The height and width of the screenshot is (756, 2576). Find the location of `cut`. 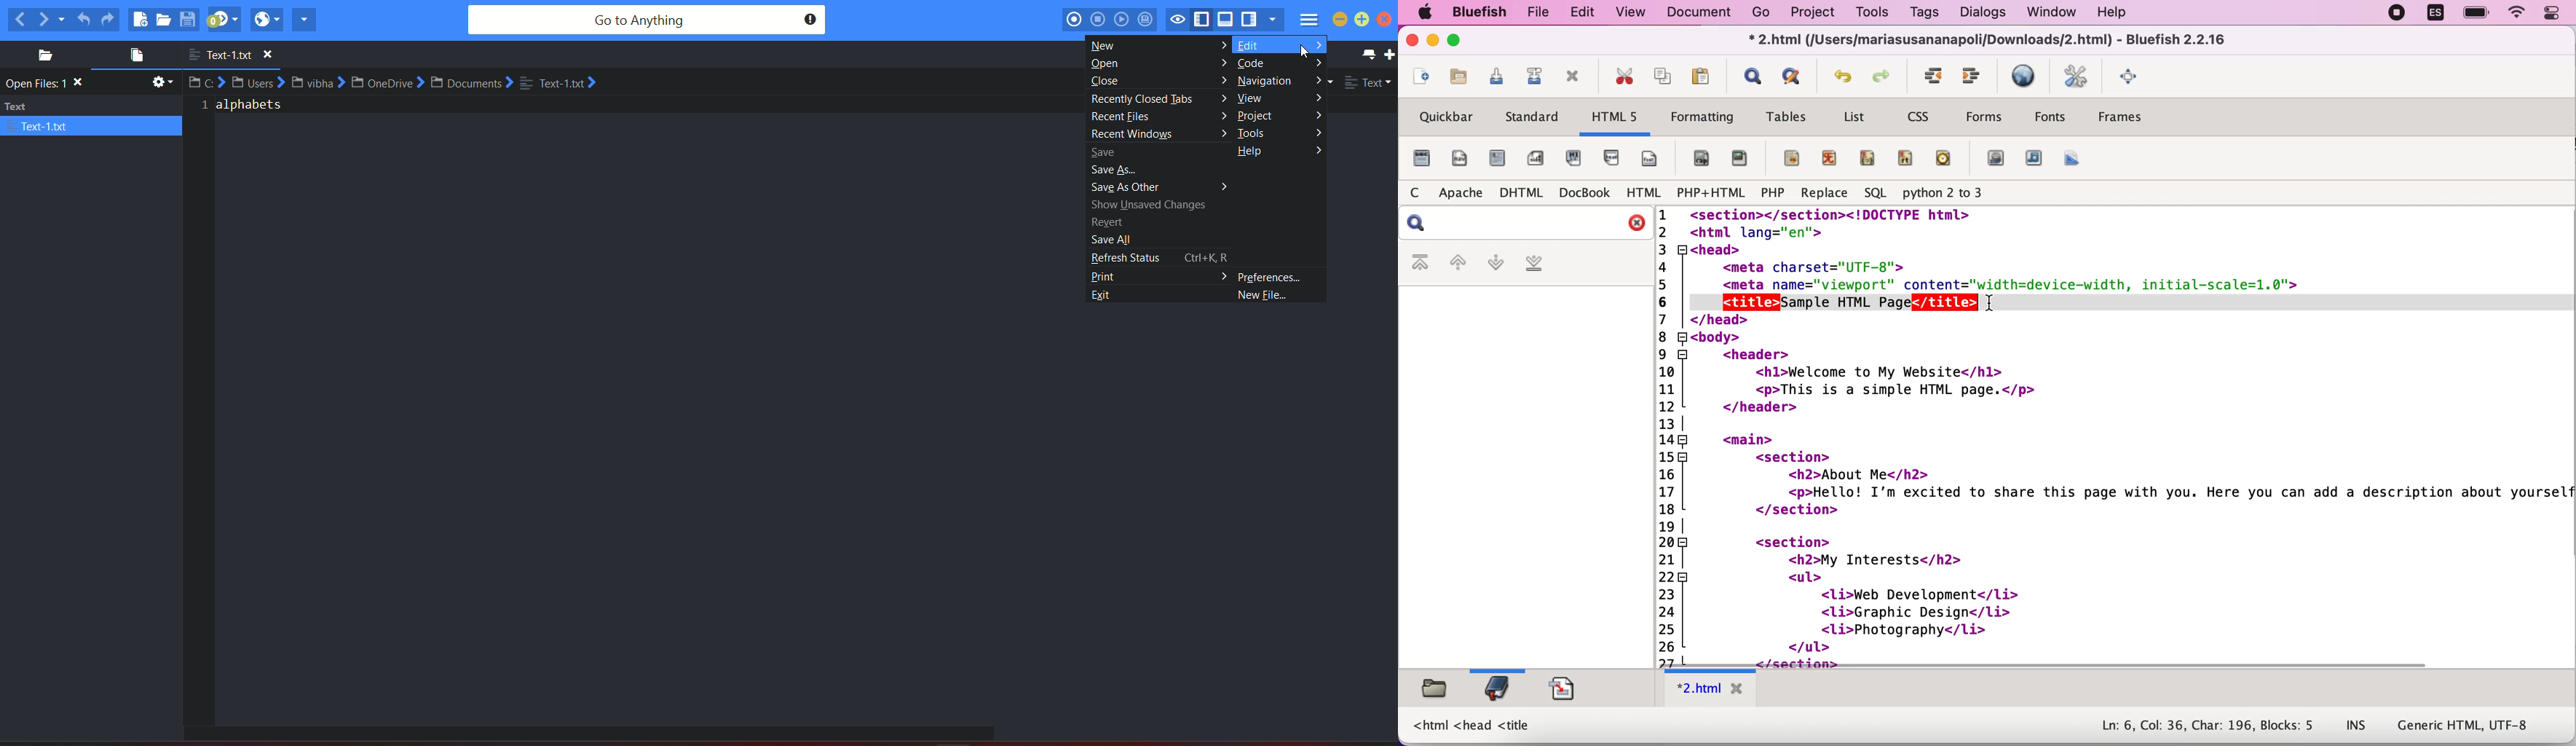

cut is located at coordinates (1626, 77).